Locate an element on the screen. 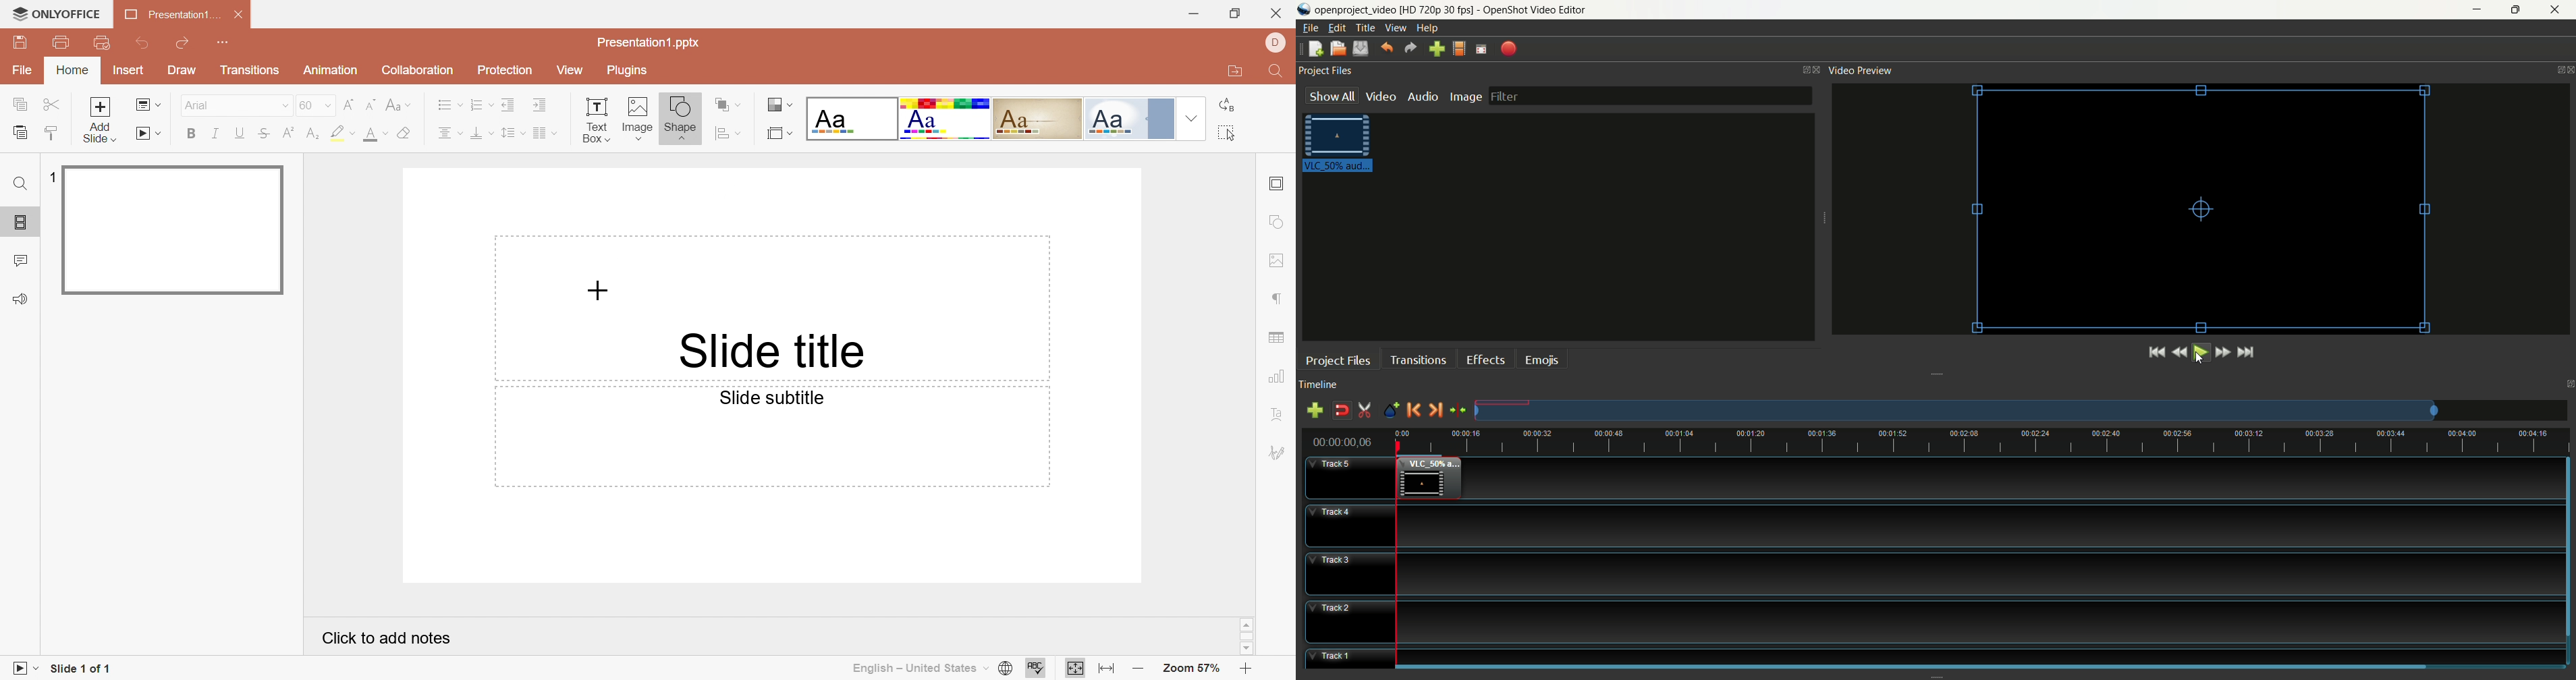 The width and height of the screenshot is (2576, 700). Insert is located at coordinates (128, 71).